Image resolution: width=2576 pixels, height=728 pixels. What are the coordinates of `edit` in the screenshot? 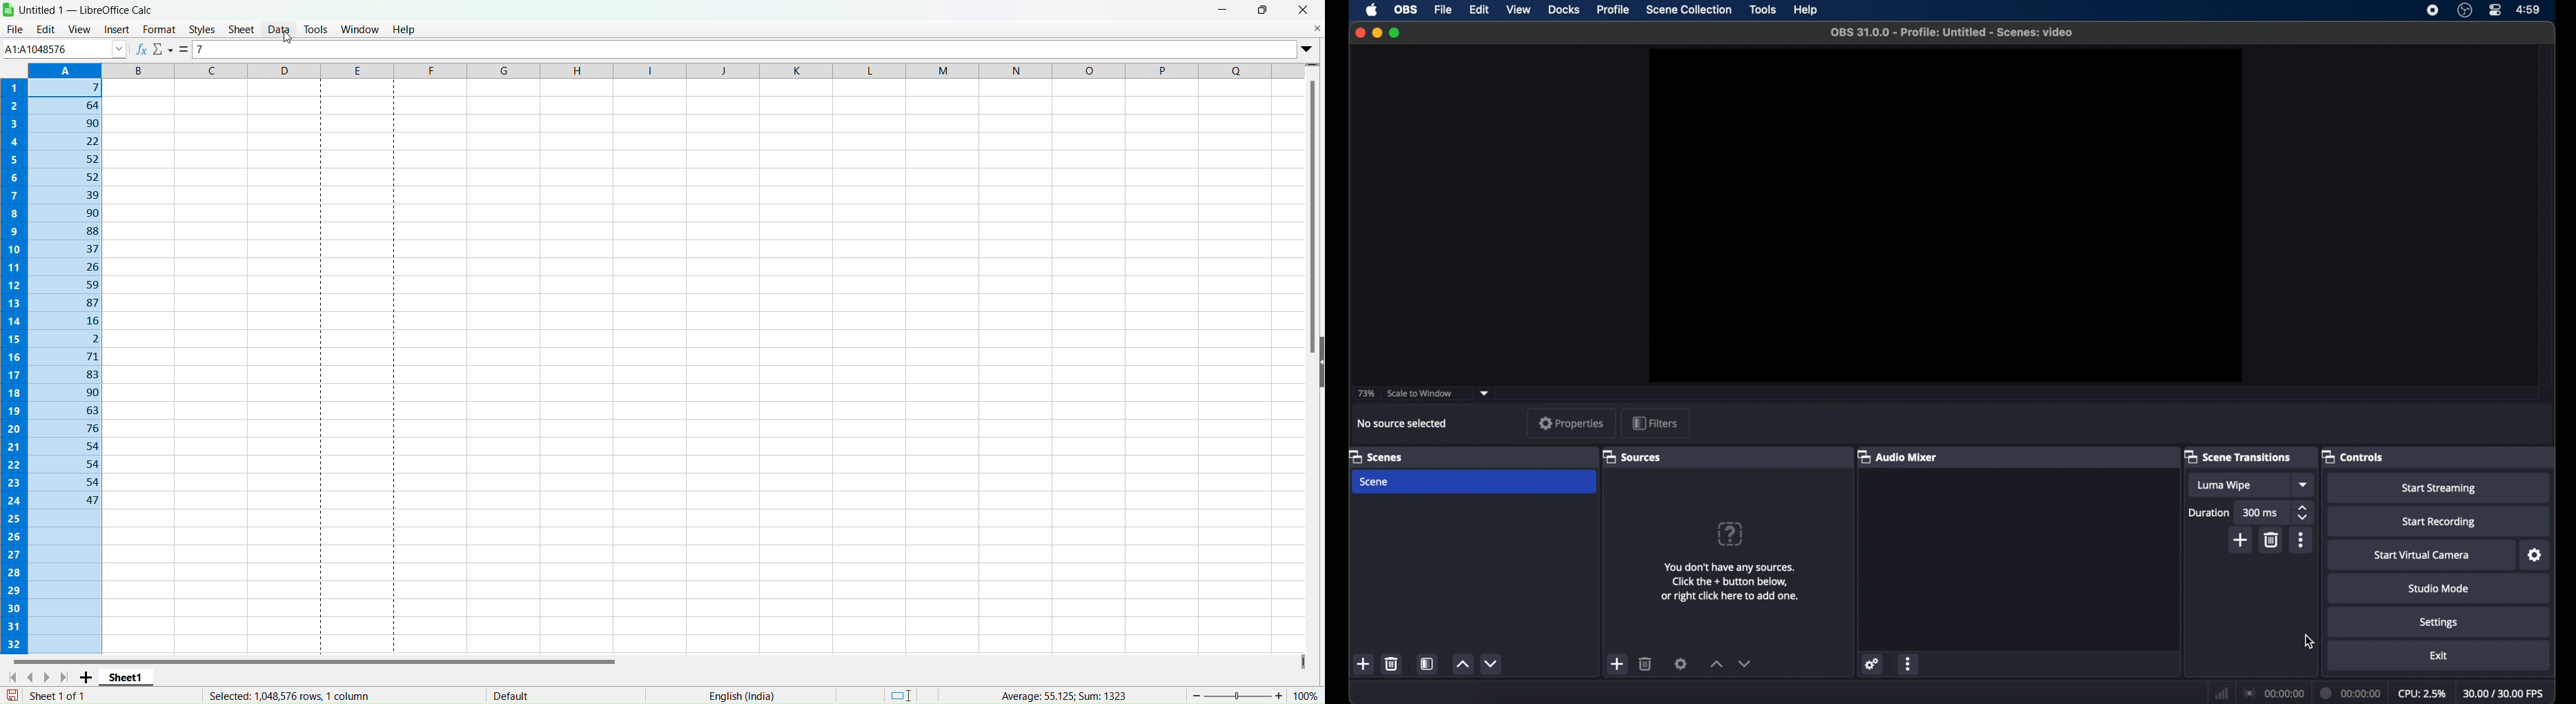 It's located at (1478, 10).